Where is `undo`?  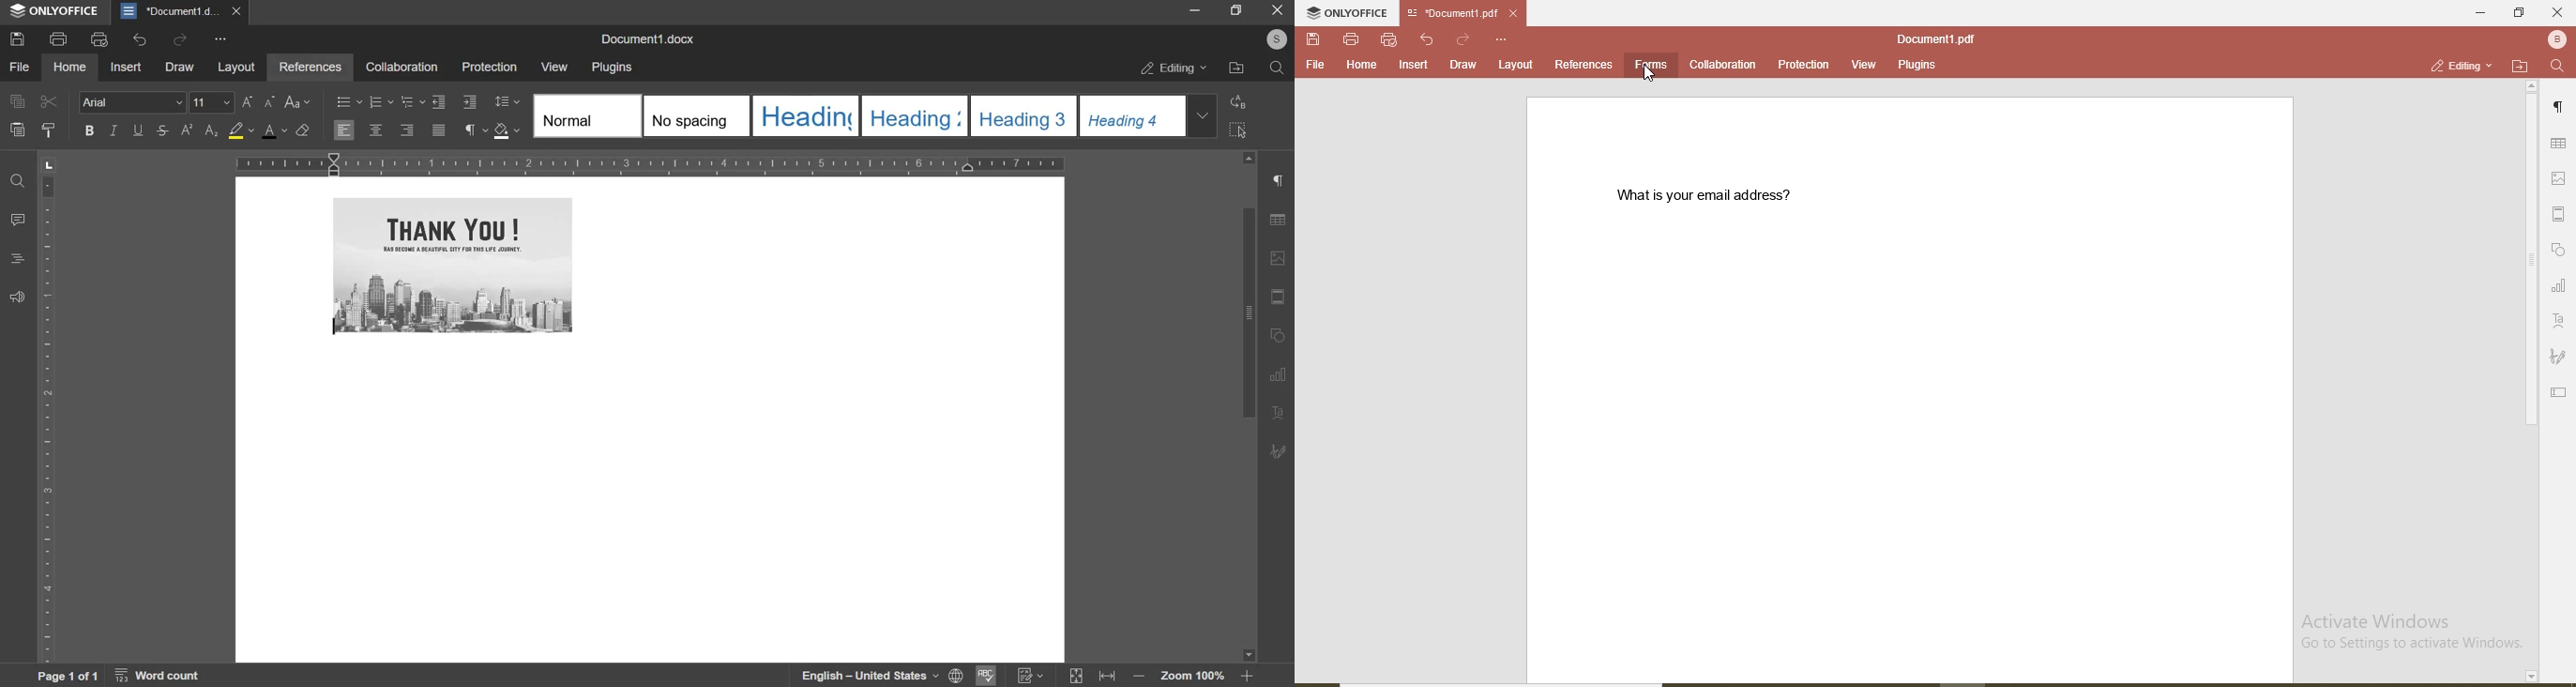
undo is located at coordinates (140, 40).